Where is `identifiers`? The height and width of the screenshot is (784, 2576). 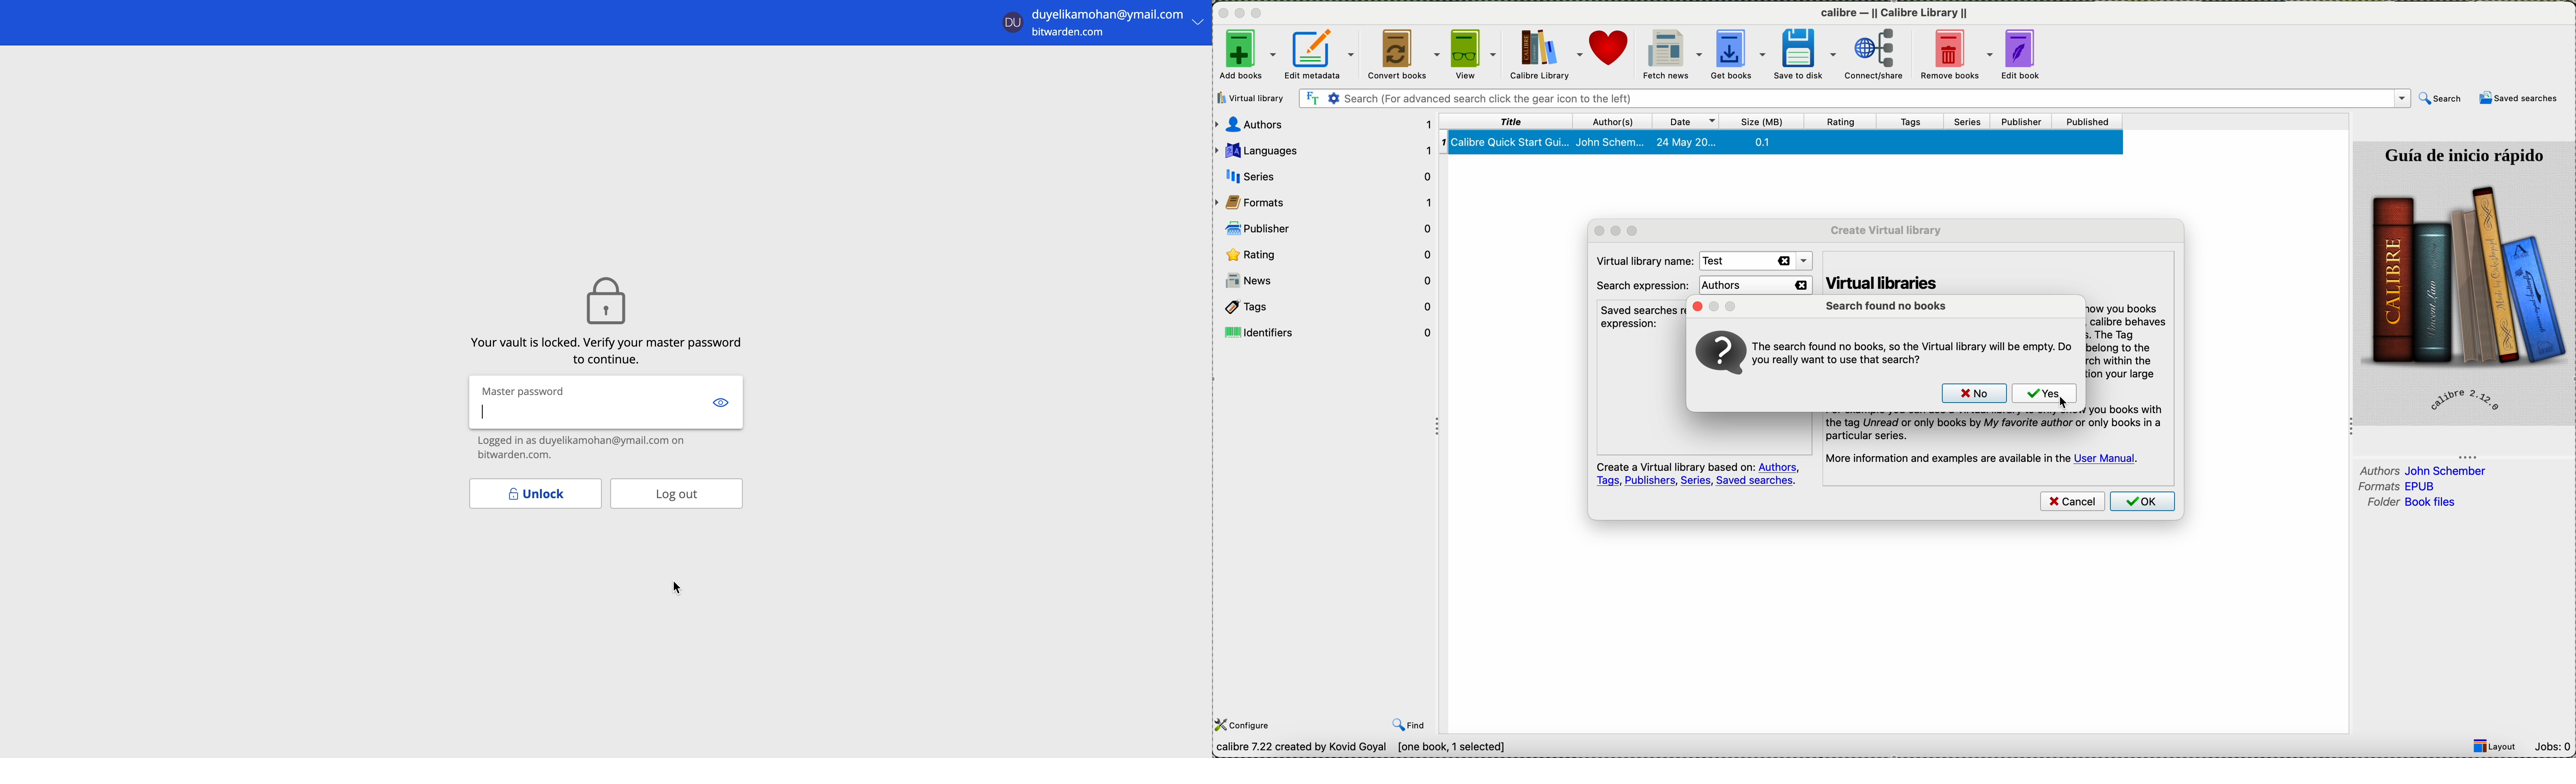
identifiers is located at coordinates (1330, 331).